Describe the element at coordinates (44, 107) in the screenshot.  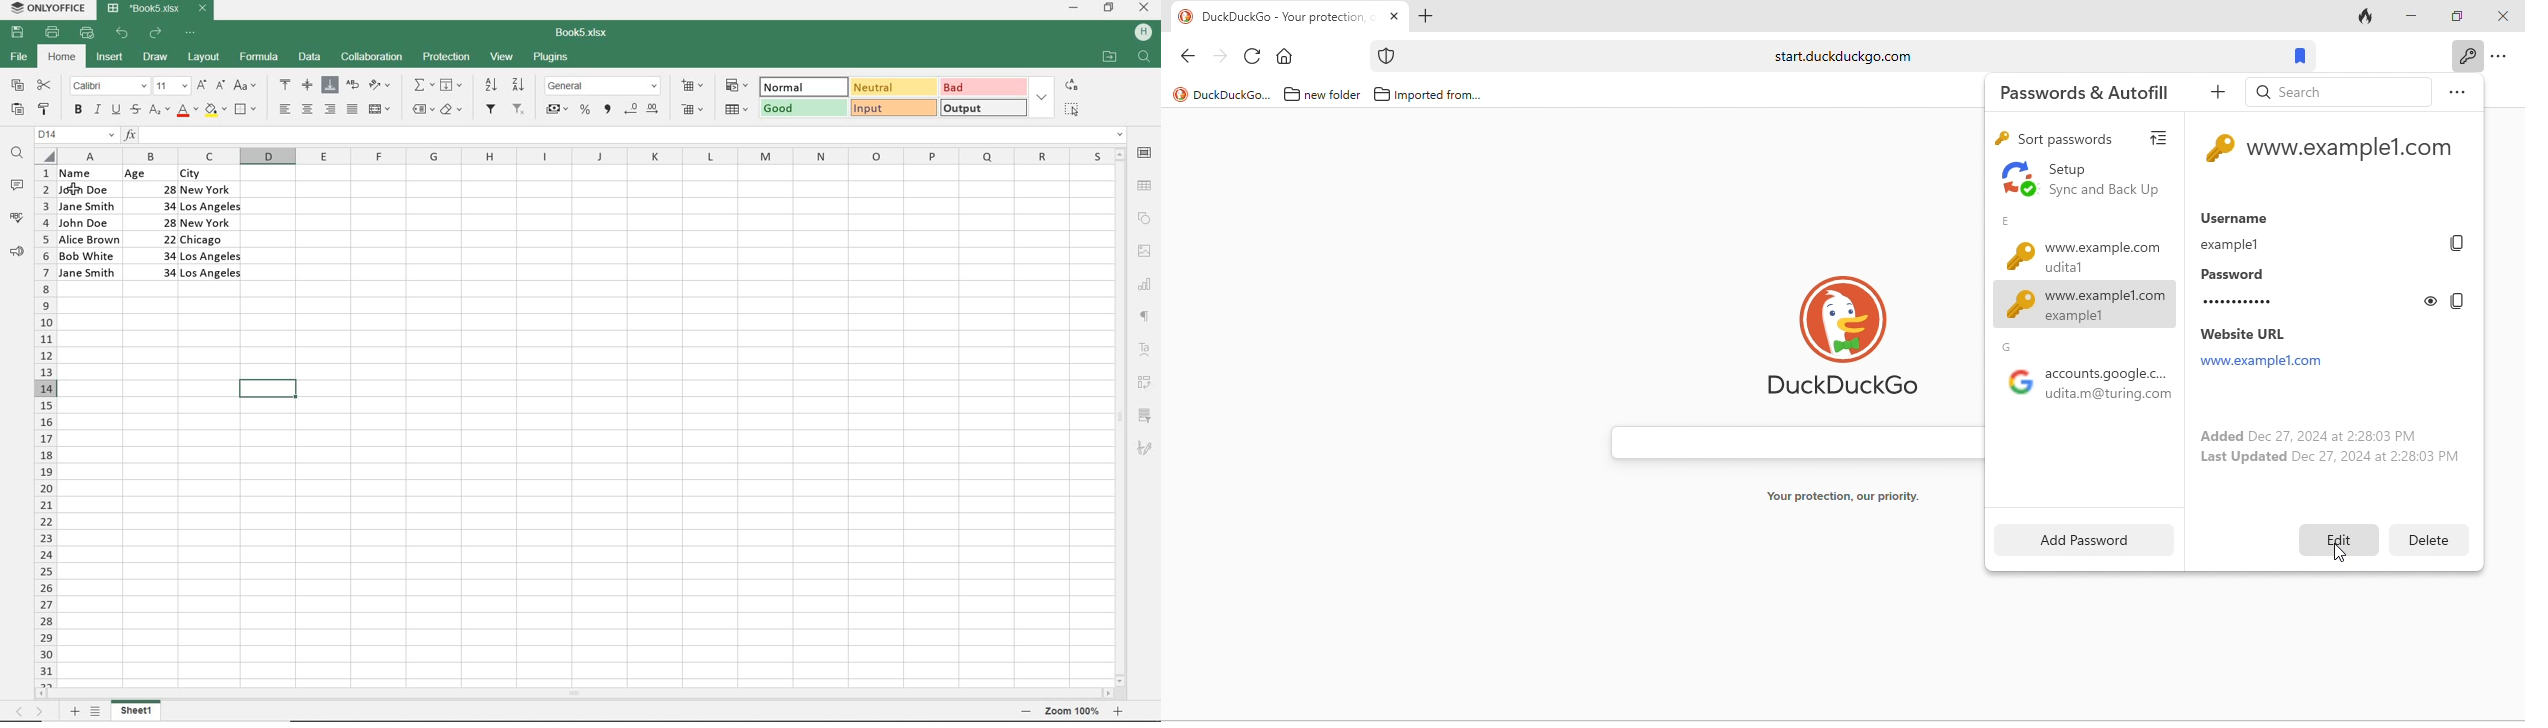
I see `COPY STYLE` at that location.